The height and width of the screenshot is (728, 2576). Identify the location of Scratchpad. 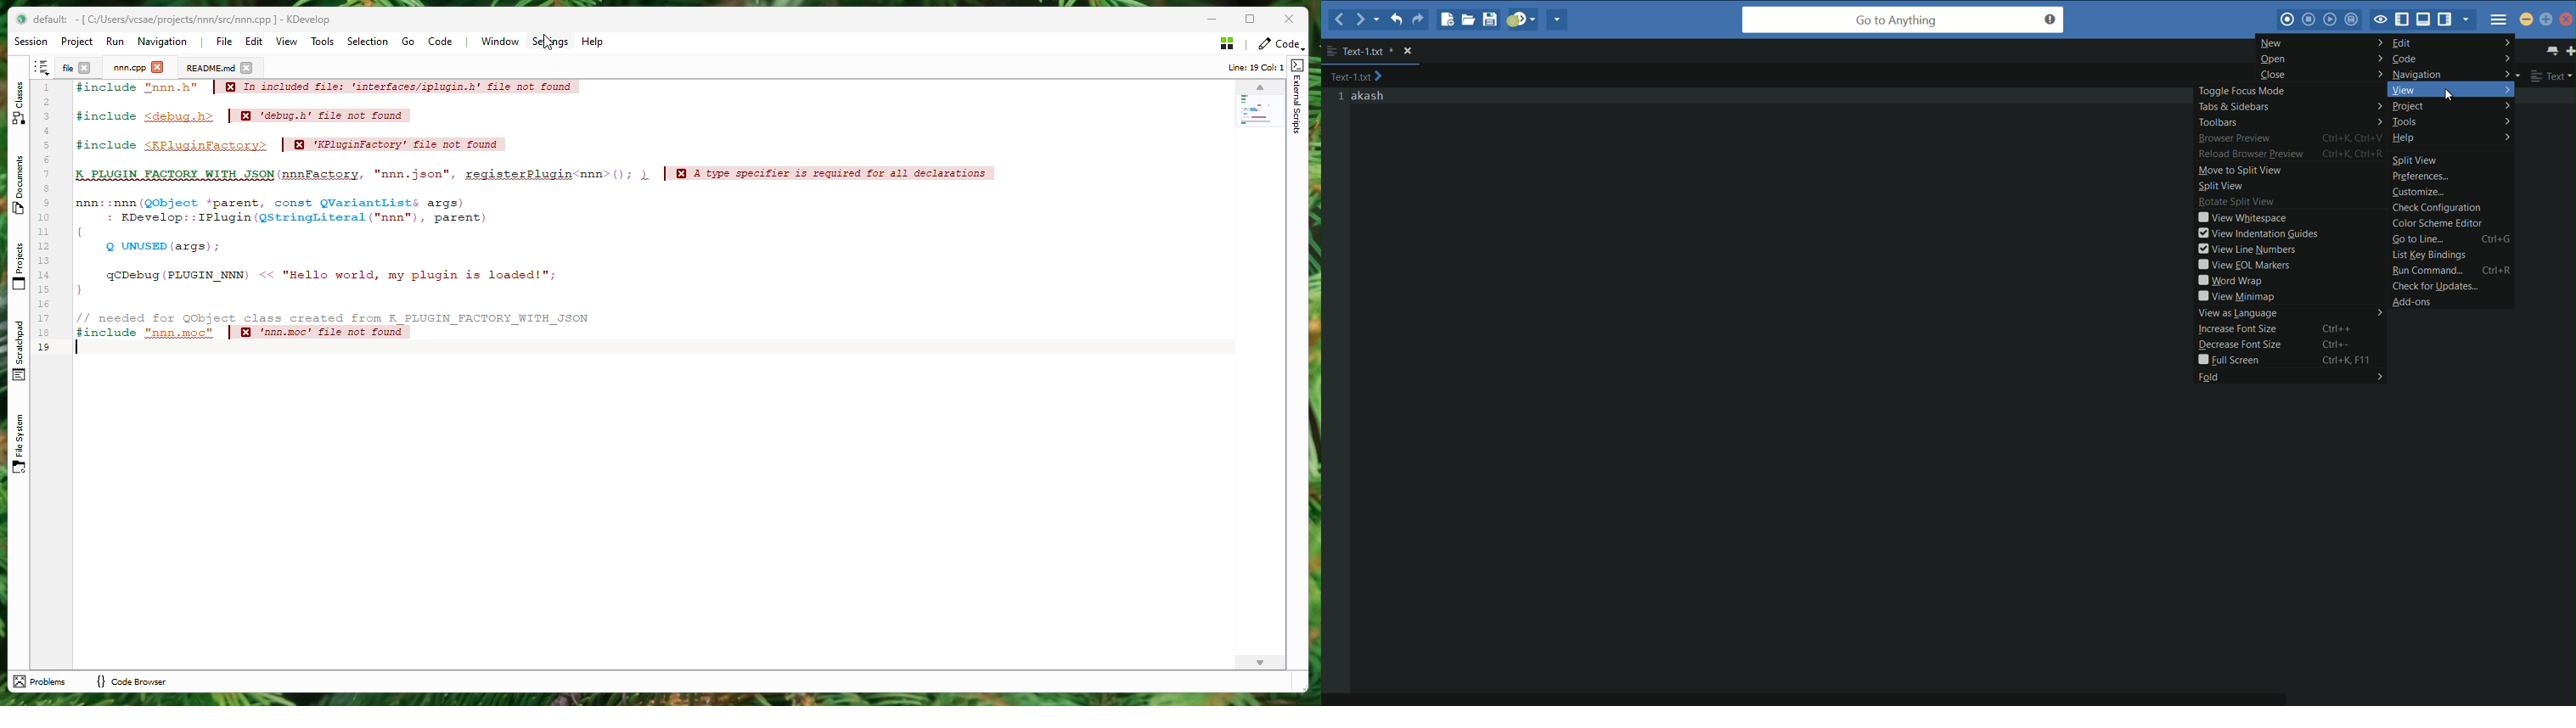
(20, 350).